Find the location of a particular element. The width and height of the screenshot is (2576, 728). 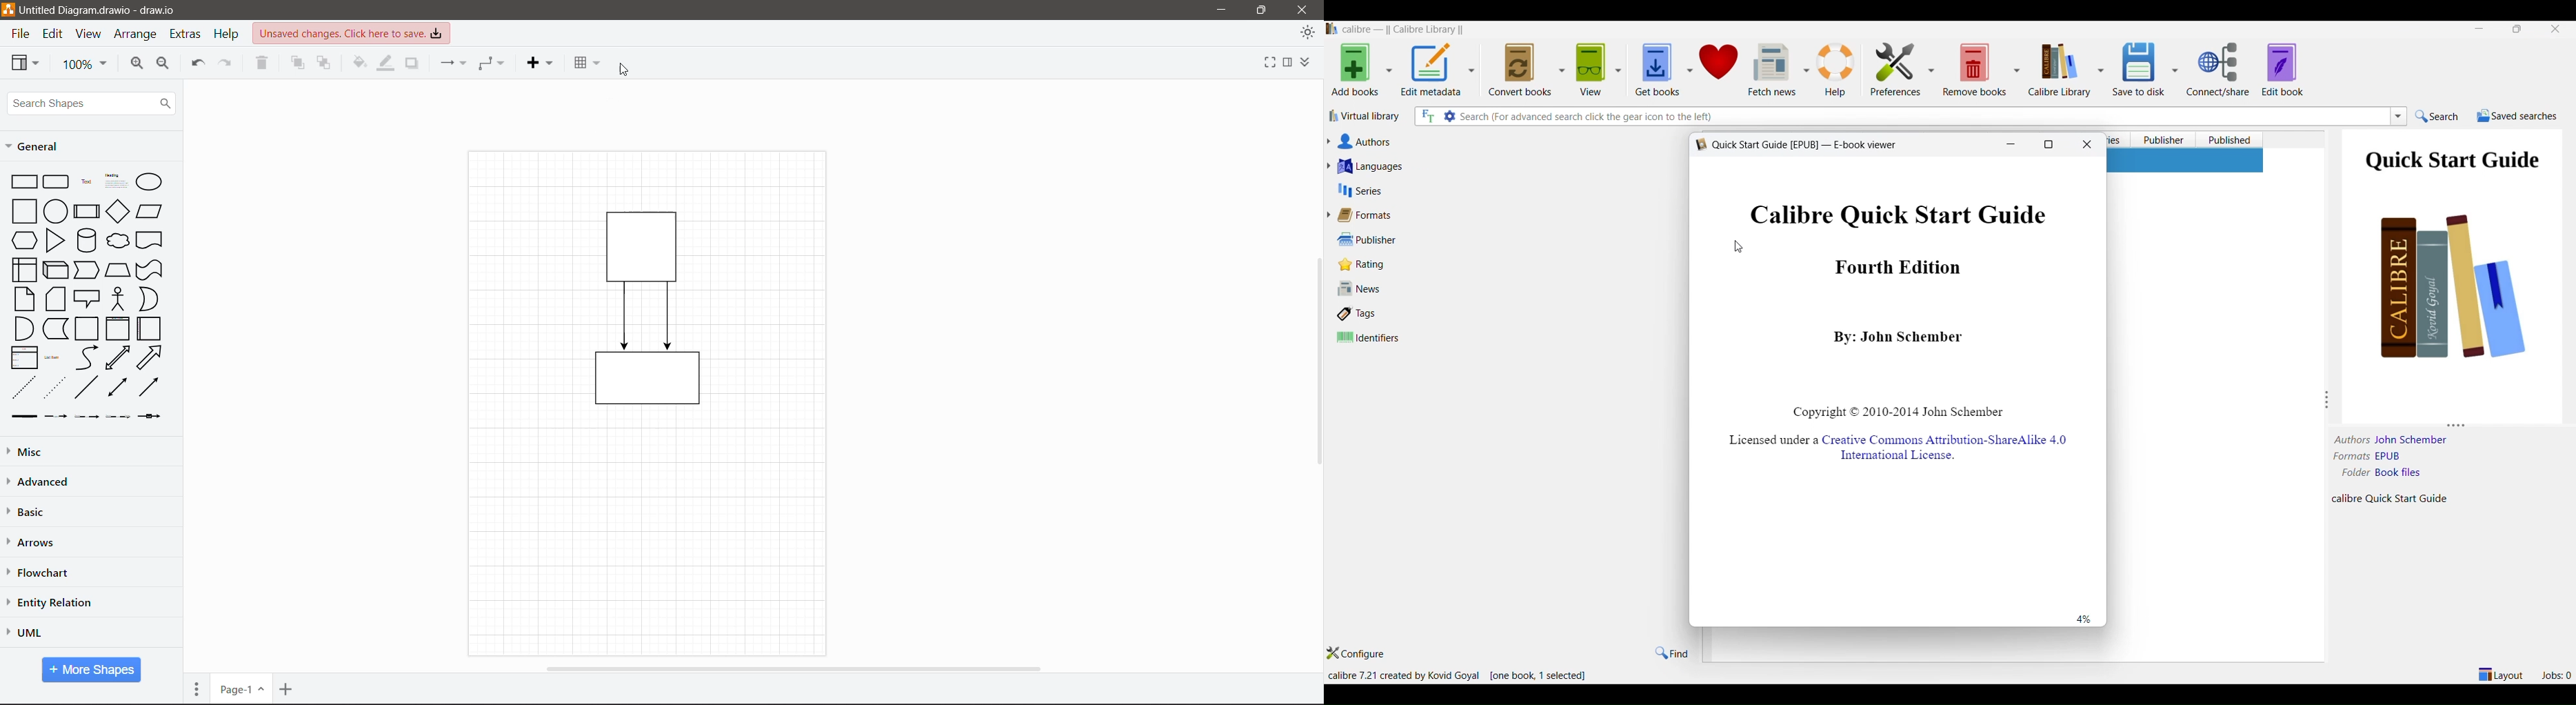

Internal Storage is located at coordinates (23, 269).